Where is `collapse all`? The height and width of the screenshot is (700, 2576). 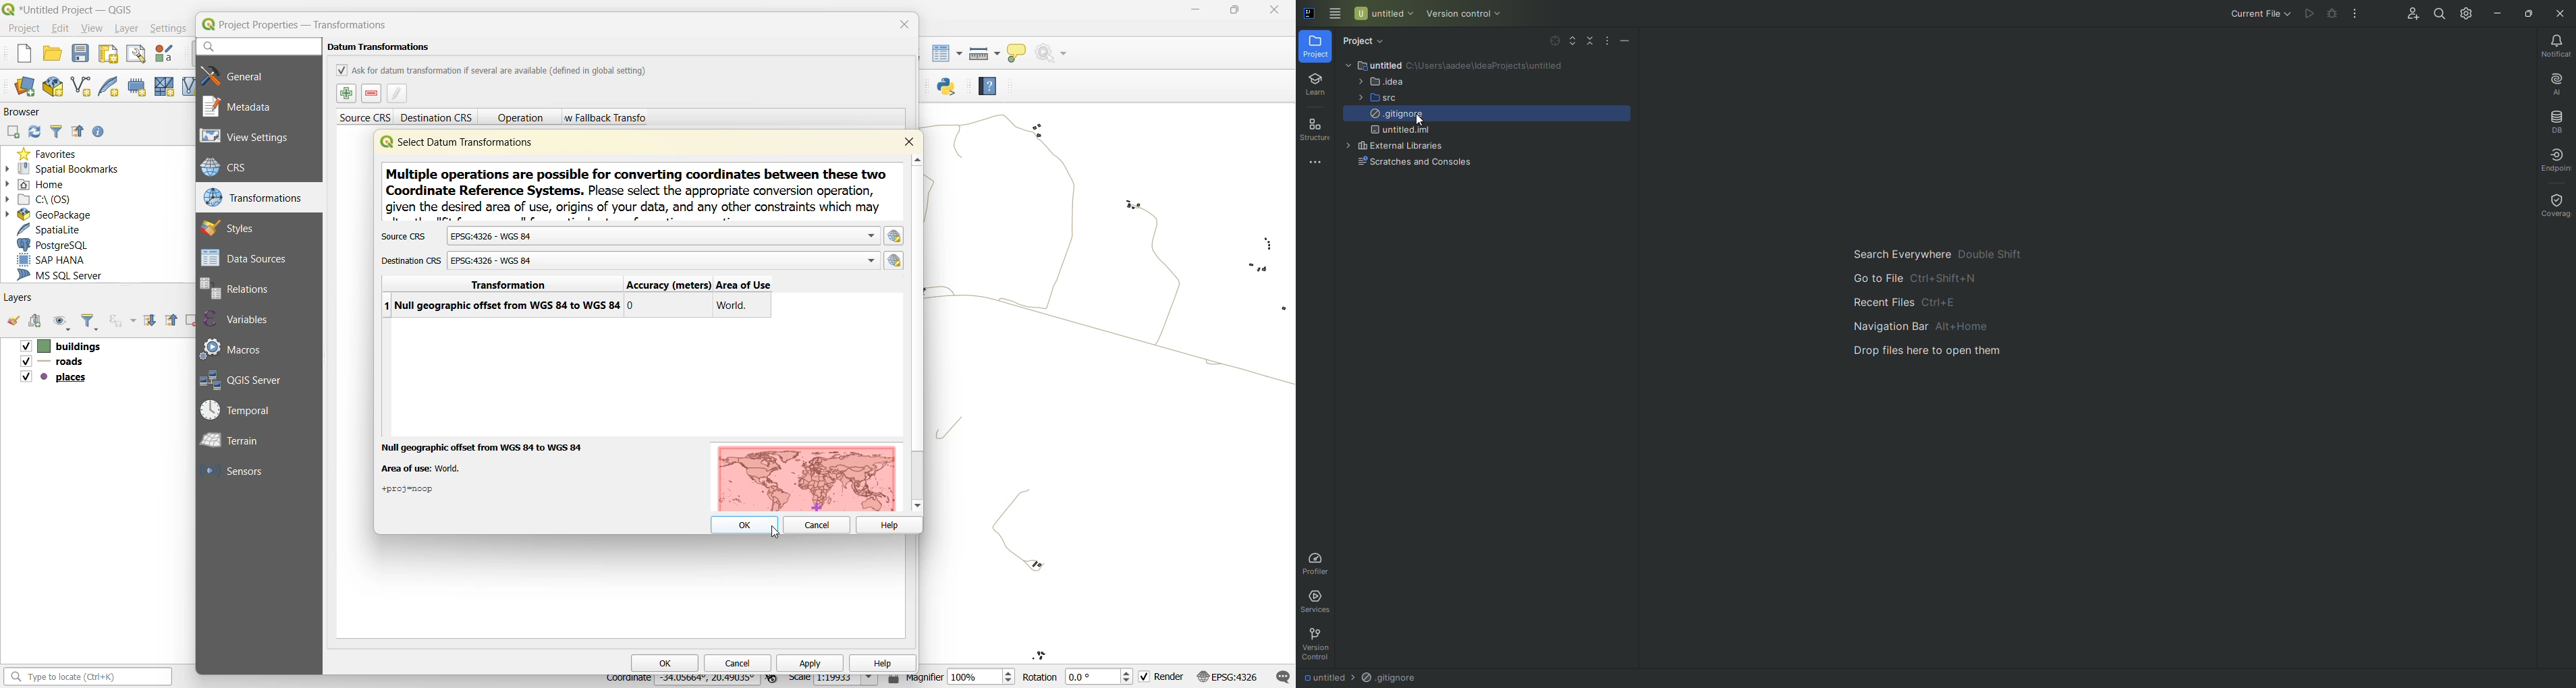
collapse all is located at coordinates (78, 132).